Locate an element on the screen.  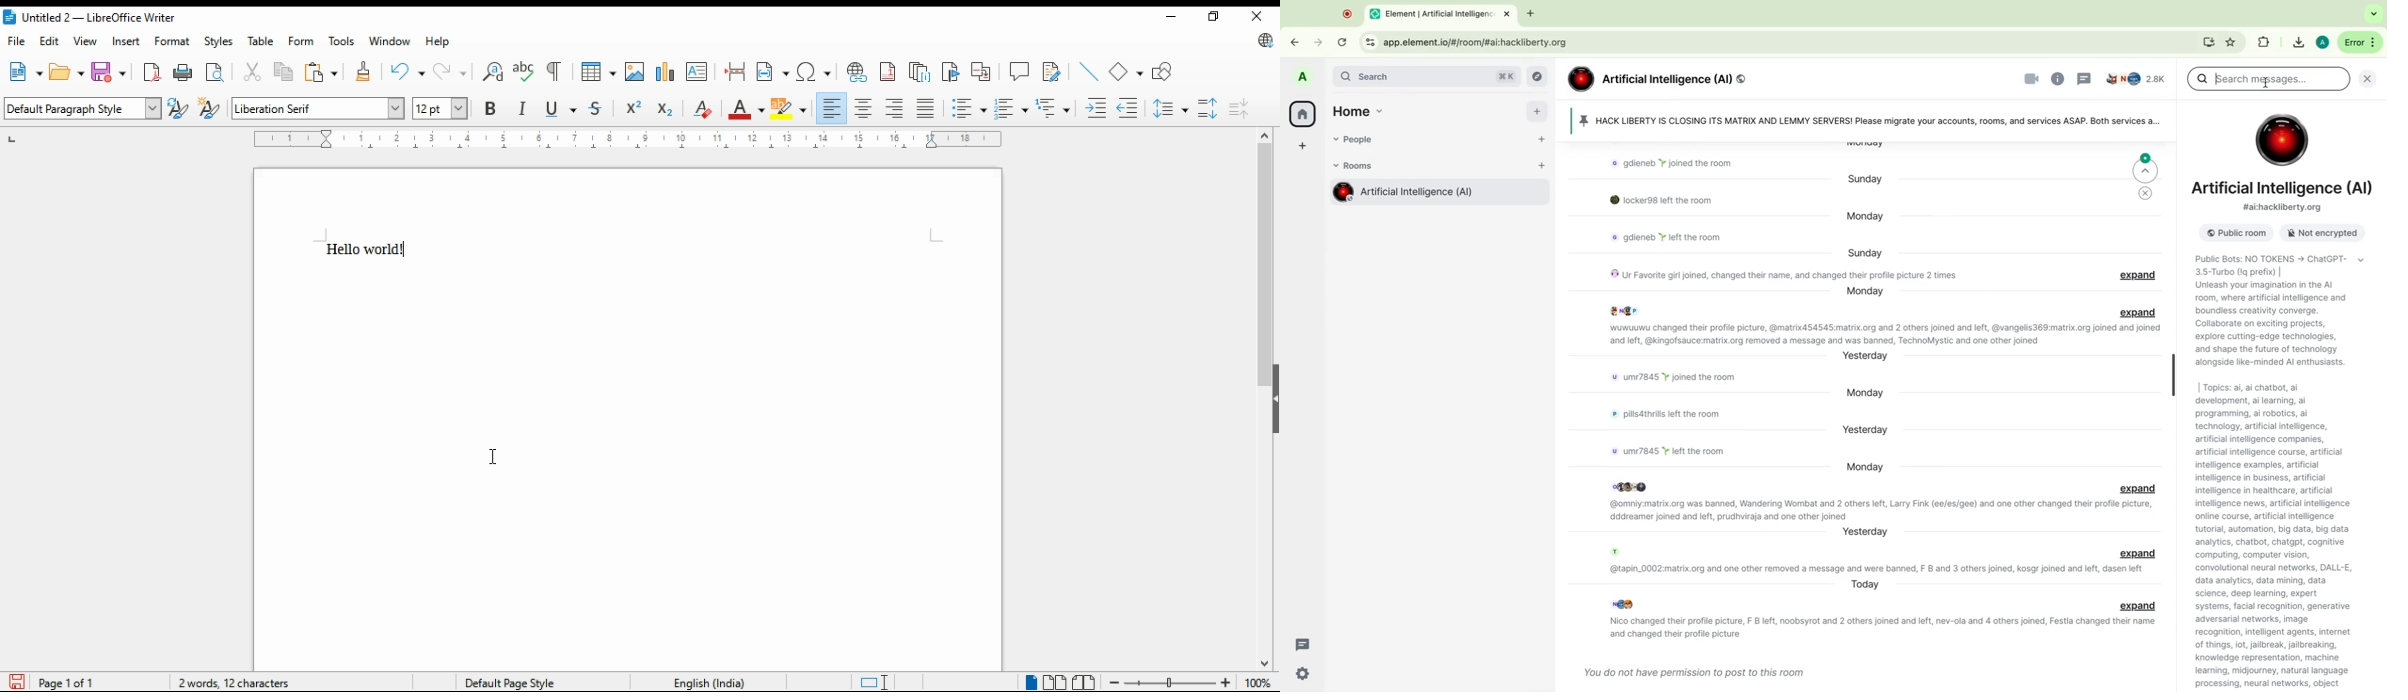
undo is located at coordinates (408, 72).